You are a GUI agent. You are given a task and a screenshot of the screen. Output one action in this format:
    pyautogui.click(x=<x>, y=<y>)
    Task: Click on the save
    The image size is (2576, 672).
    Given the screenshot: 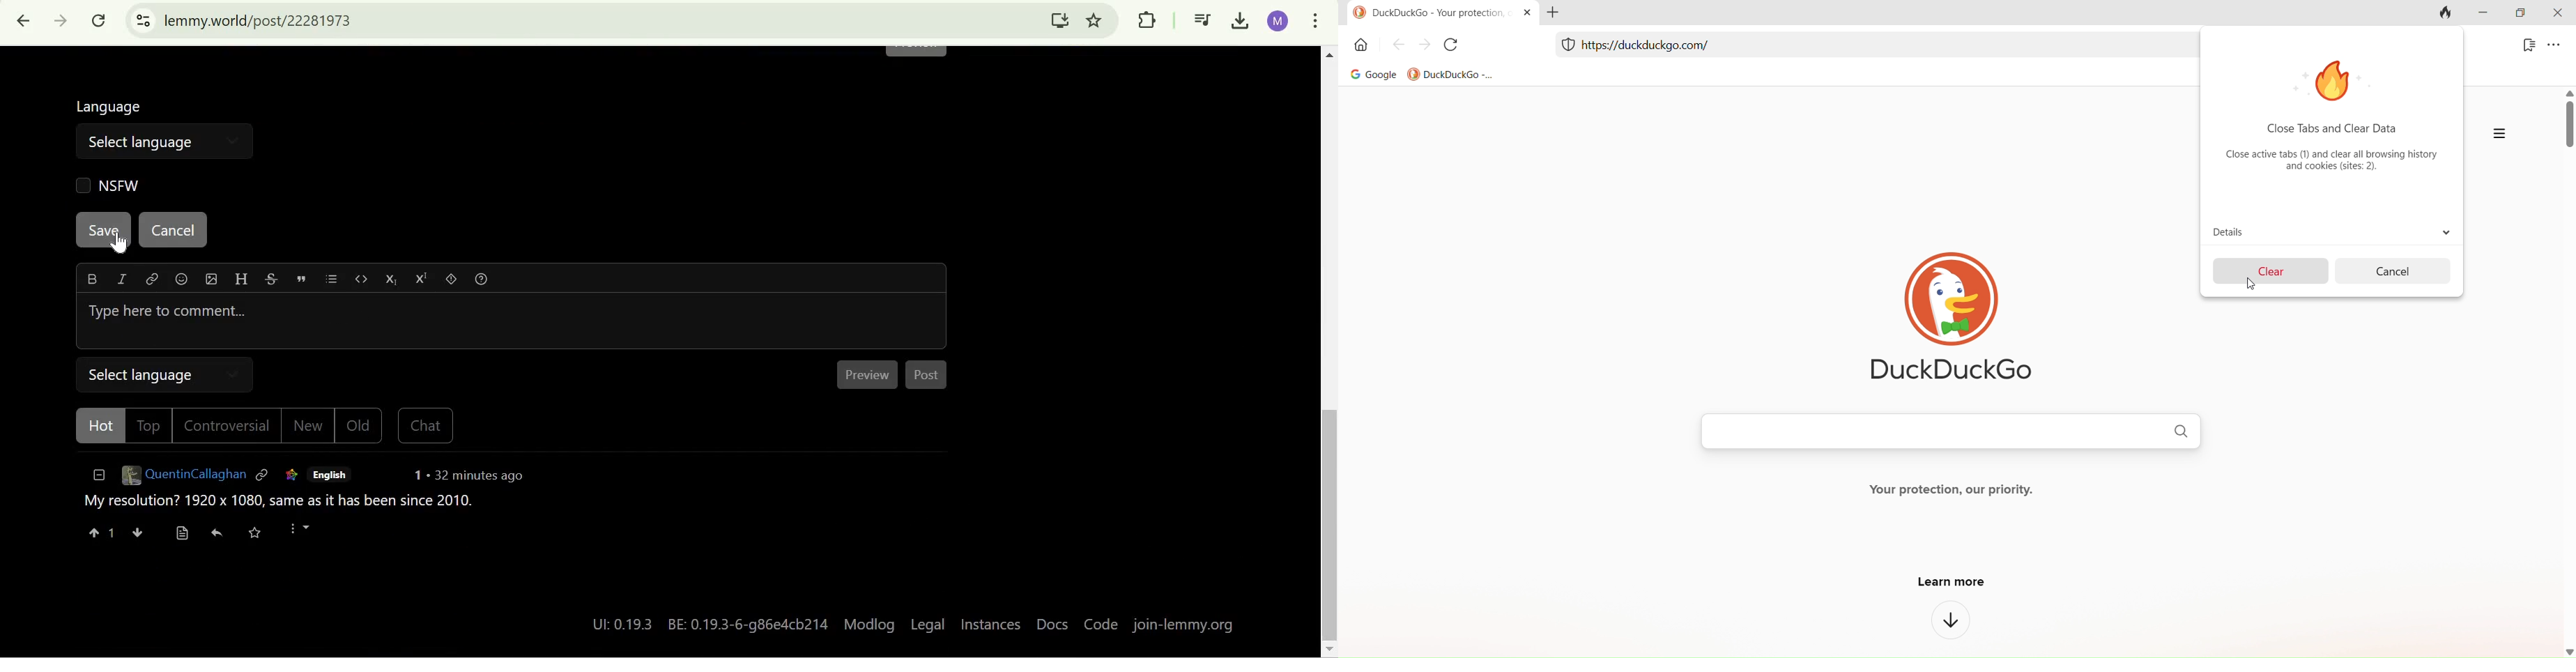 What is the action you would take?
    pyautogui.click(x=262, y=535)
    